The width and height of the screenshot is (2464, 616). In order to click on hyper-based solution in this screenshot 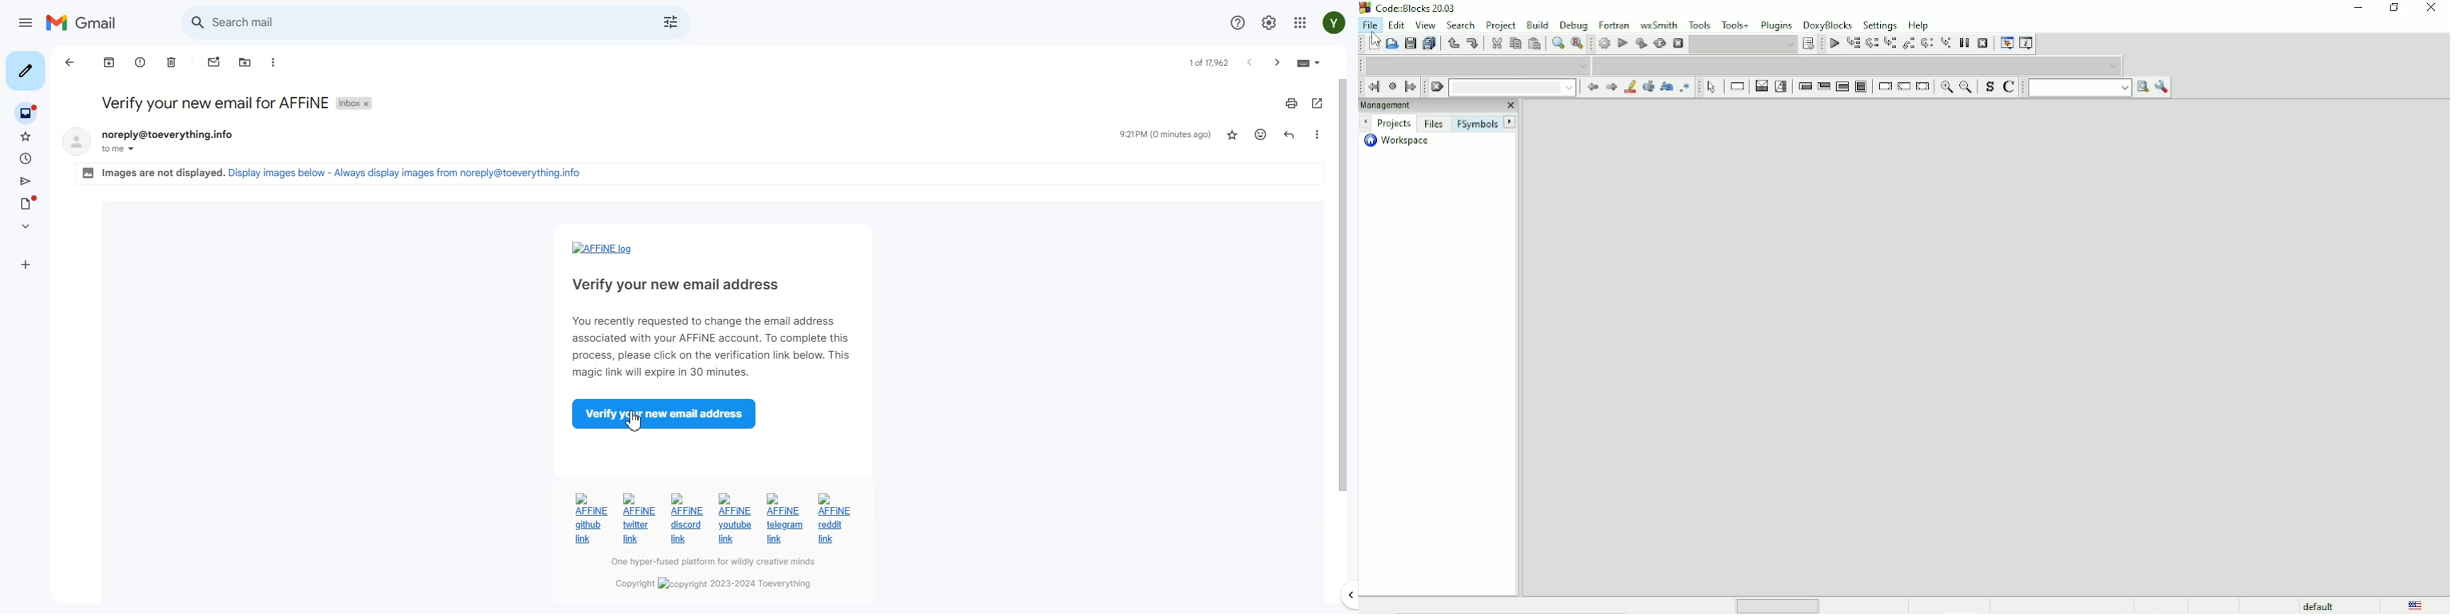, I will do `click(711, 562)`.